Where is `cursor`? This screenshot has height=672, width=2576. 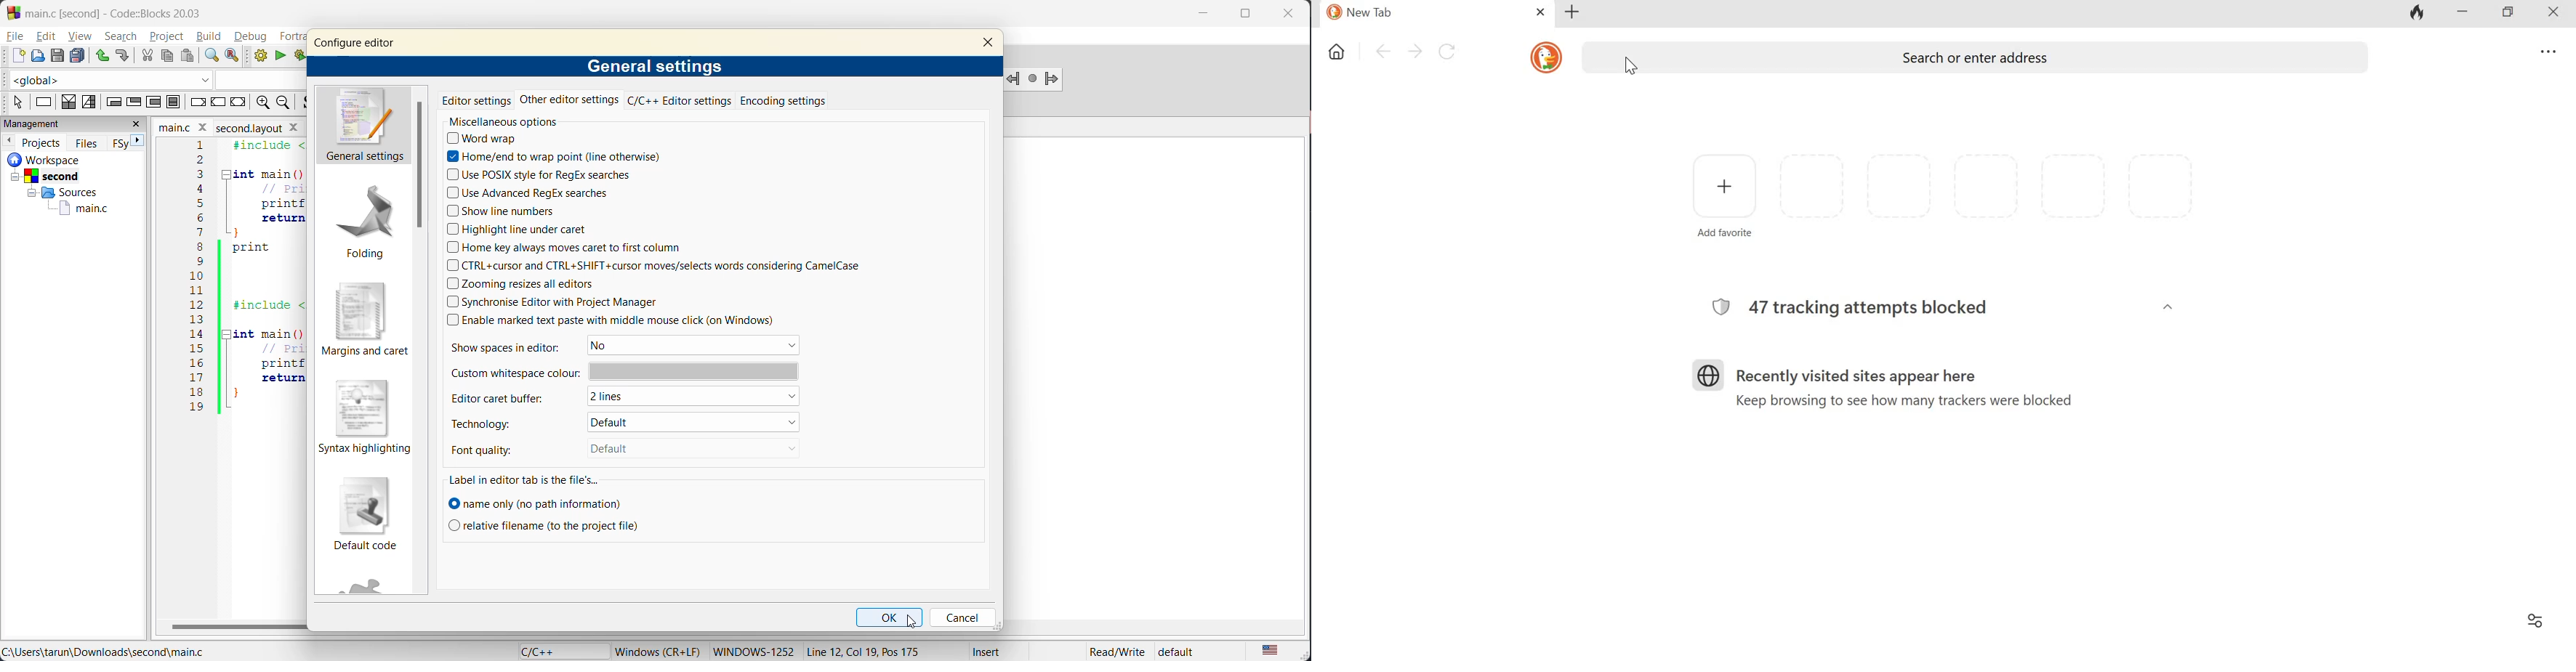 cursor is located at coordinates (913, 622).